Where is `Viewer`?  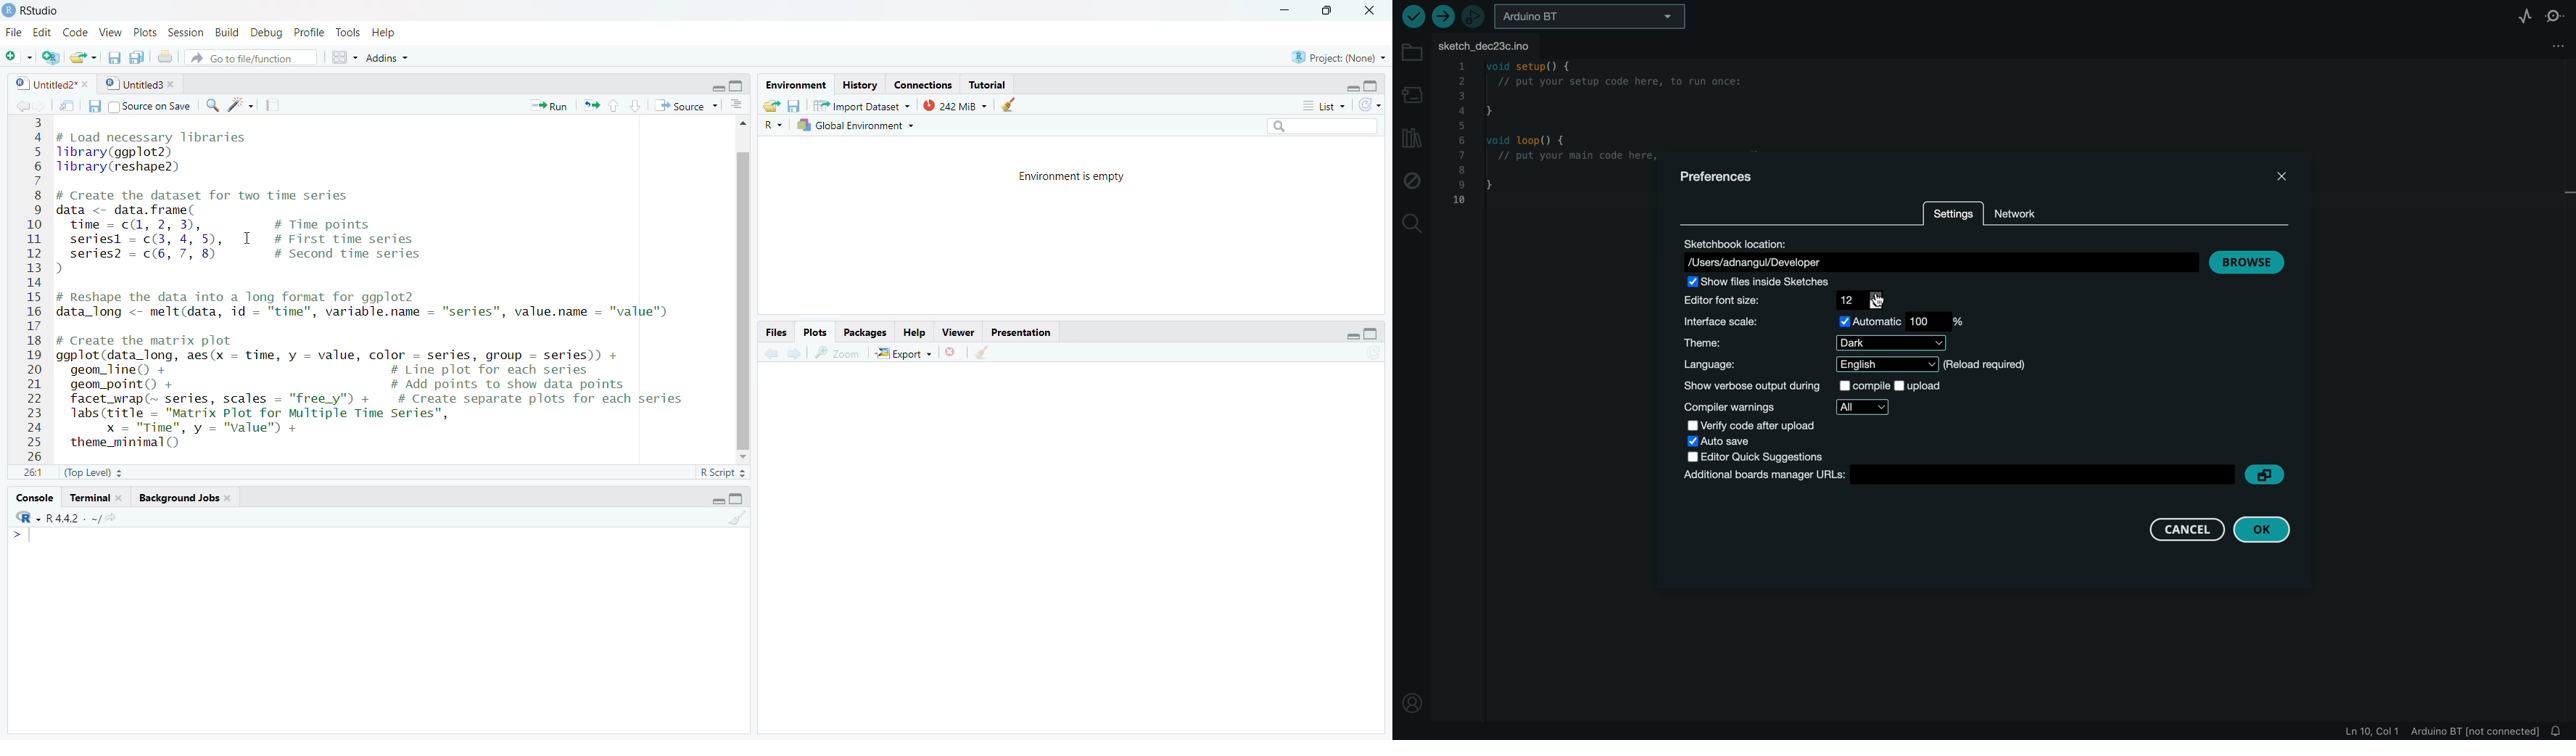
Viewer is located at coordinates (956, 330).